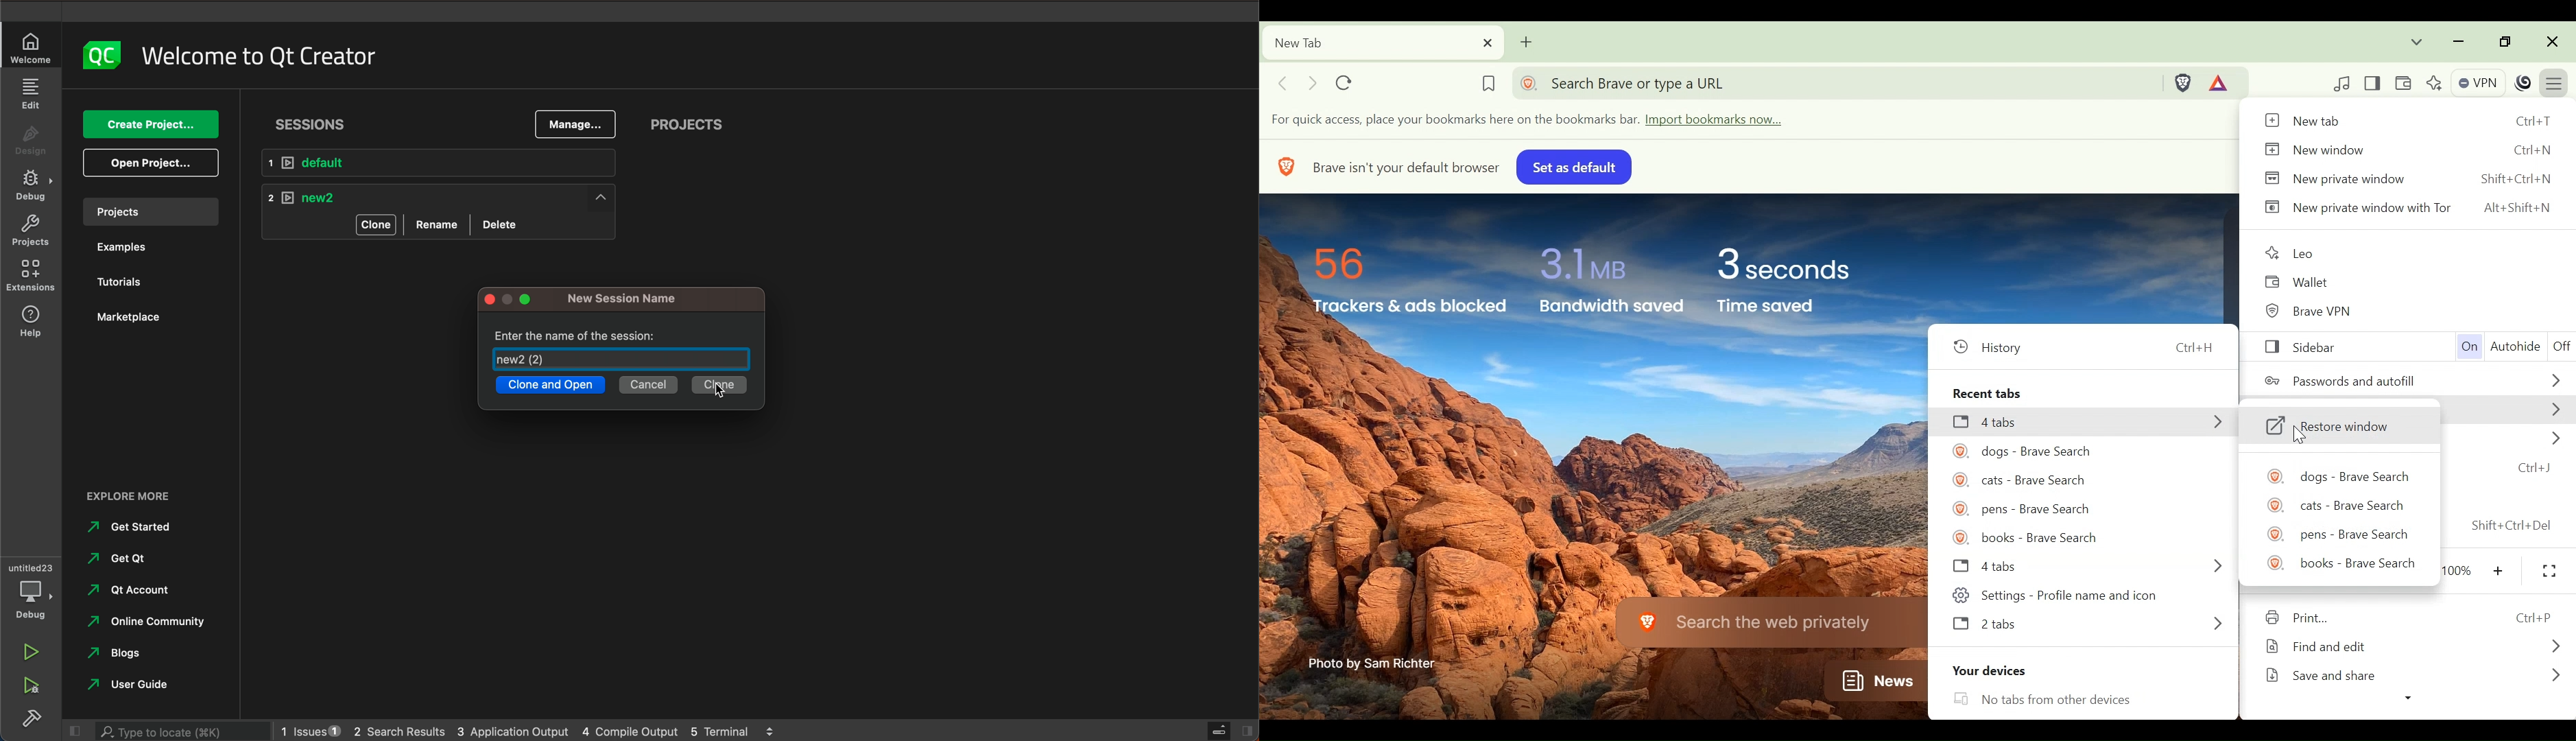 The width and height of the screenshot is (2576, 756). What do you see at coordinates (128, 528) in the screenshot?
I see `get started` at bounding box center [128, 528].